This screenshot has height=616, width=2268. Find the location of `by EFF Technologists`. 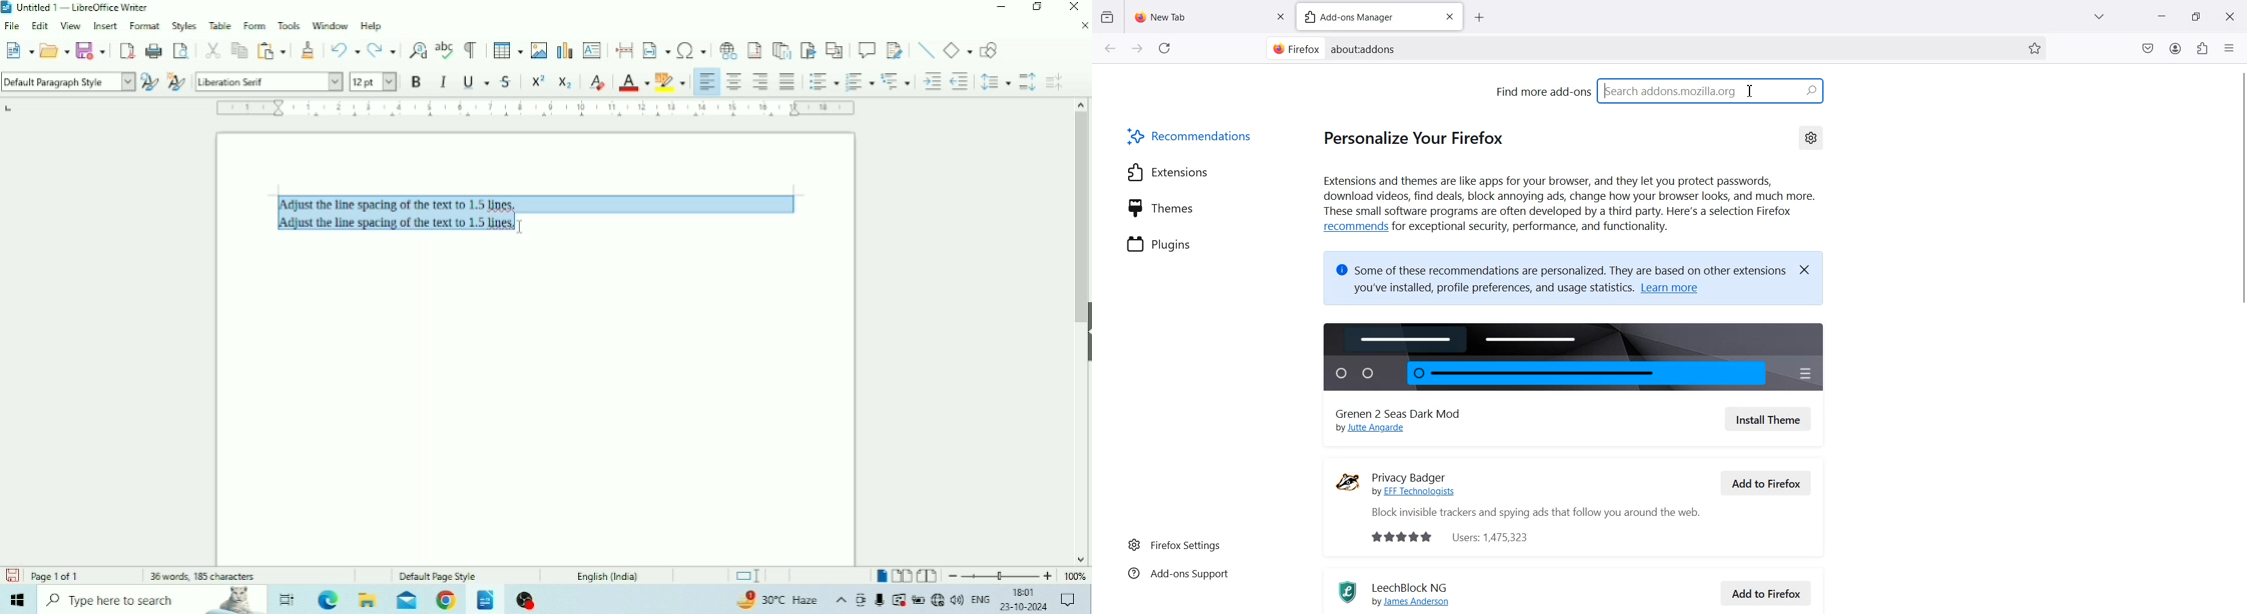

by EFF Technologists is located at coordinates (1419, 492).